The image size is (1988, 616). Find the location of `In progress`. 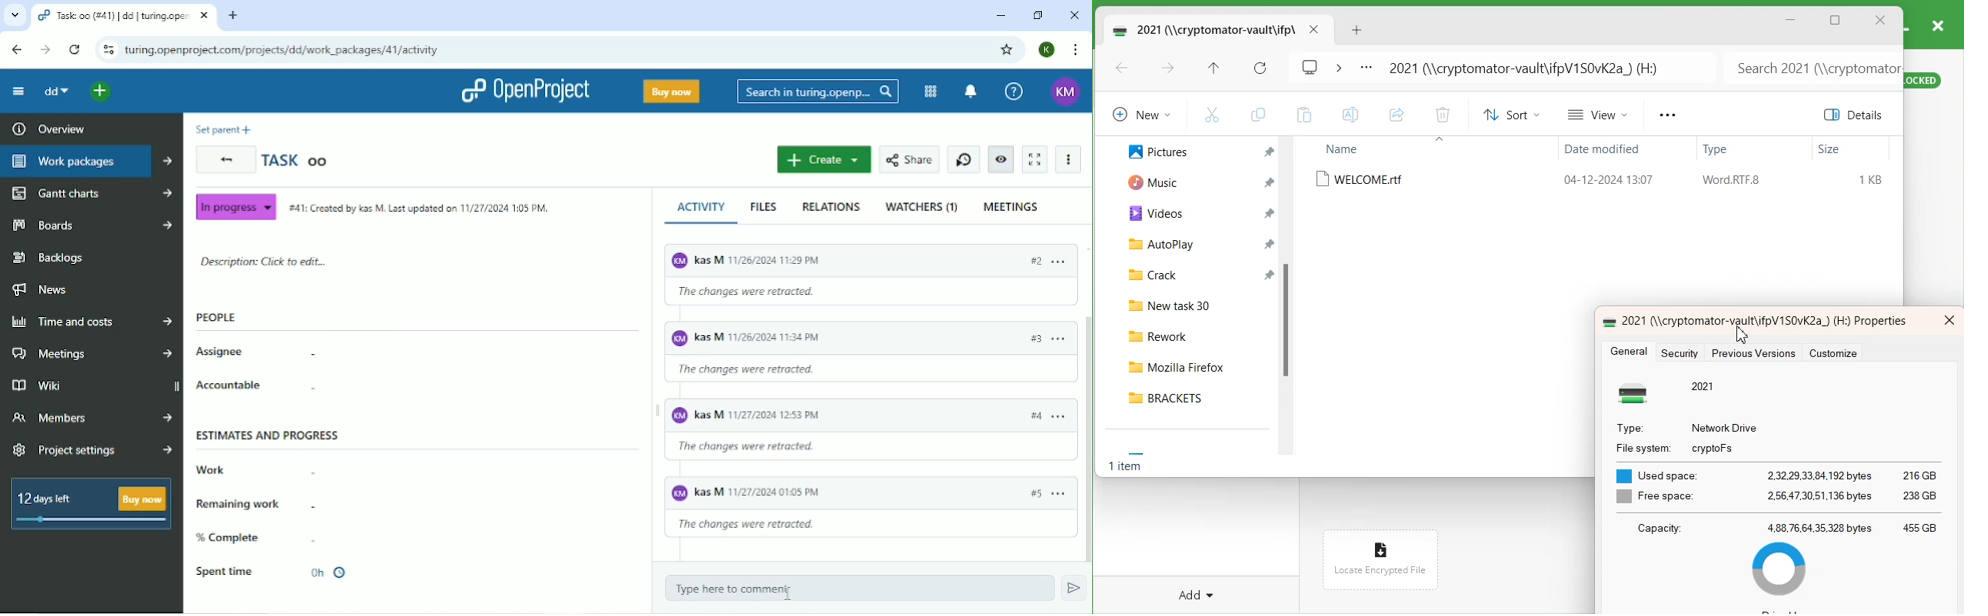

In progress is located at coordinates (235, 206).